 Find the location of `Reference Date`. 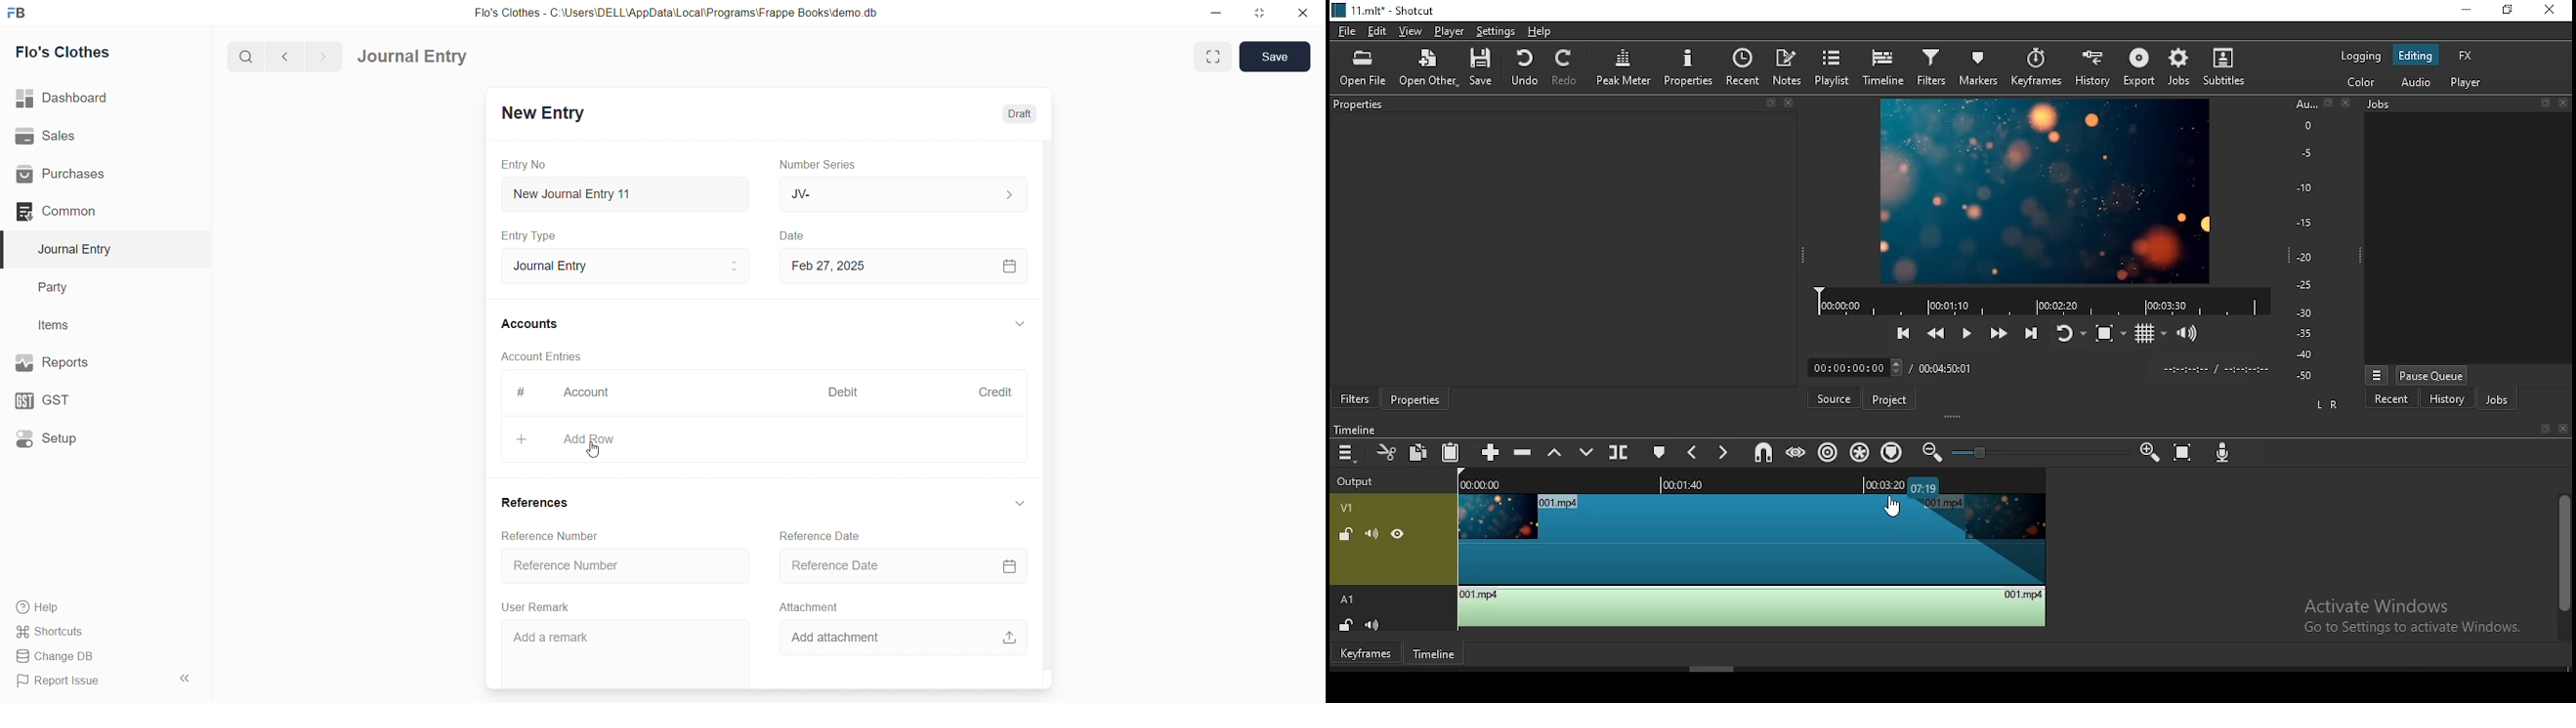

Reference Date is located at coordinates (897, 568).